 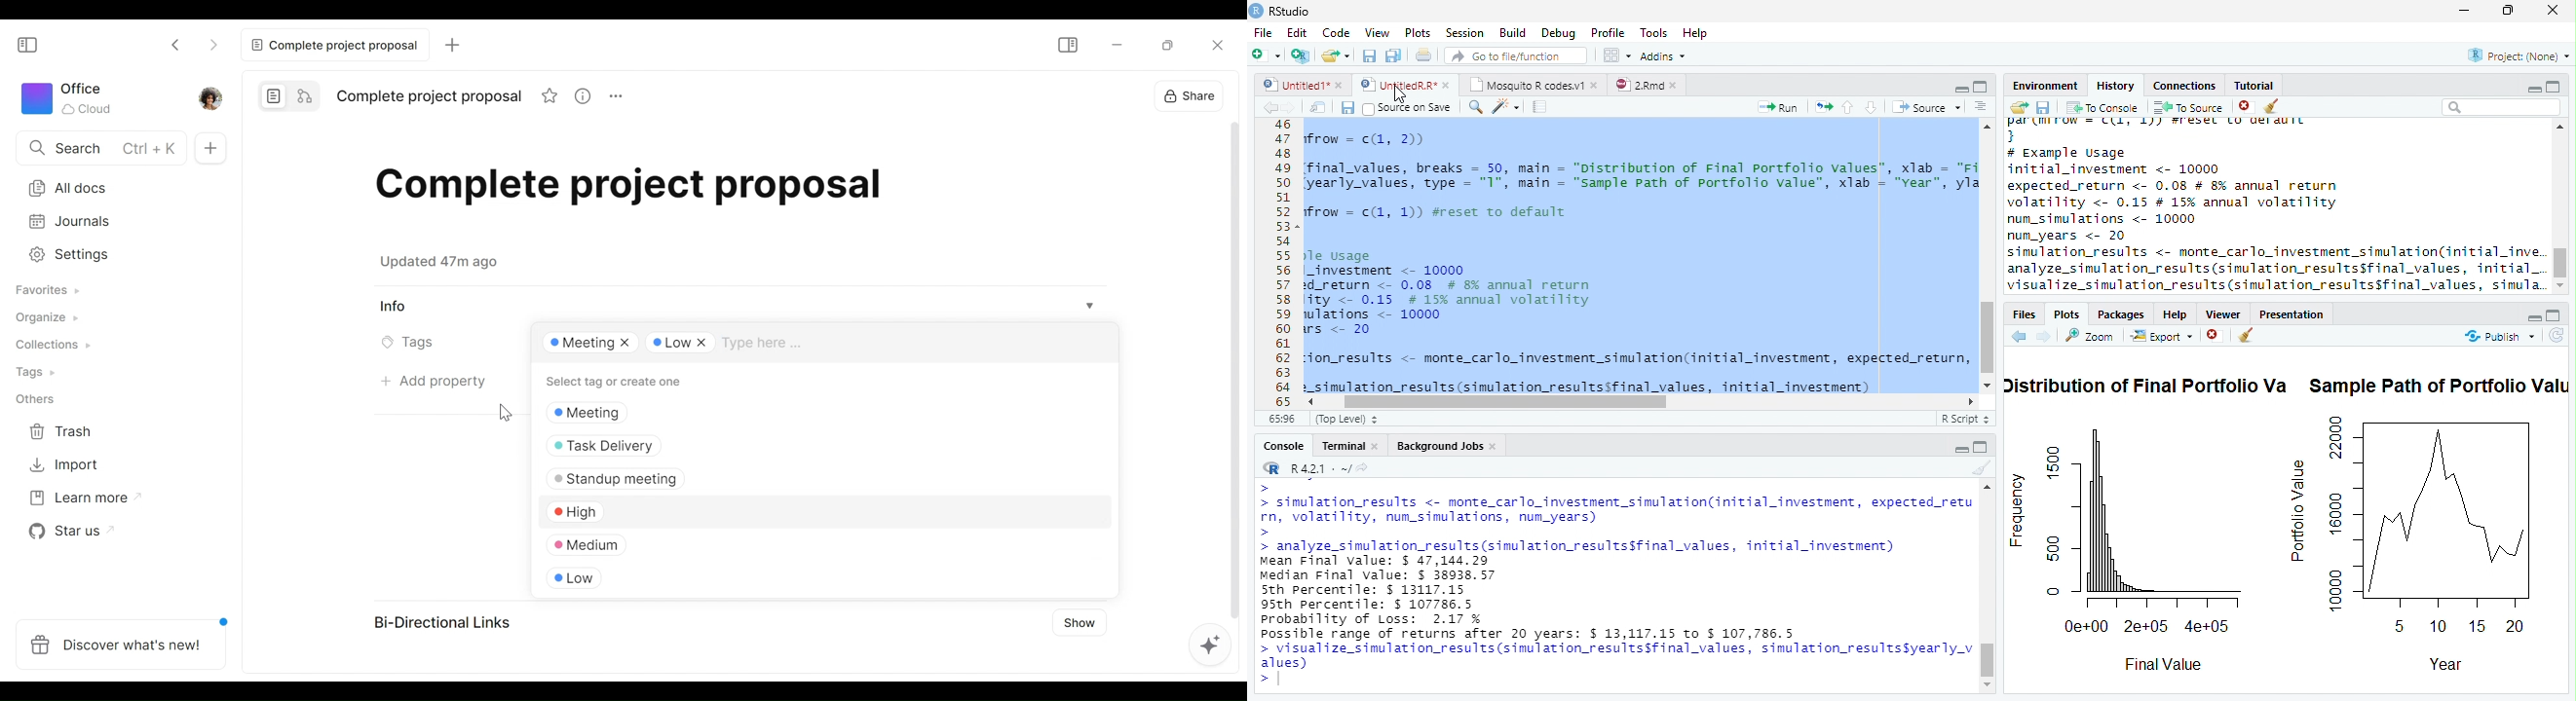 I want to click on minimize, so click(x=1115, y=45).